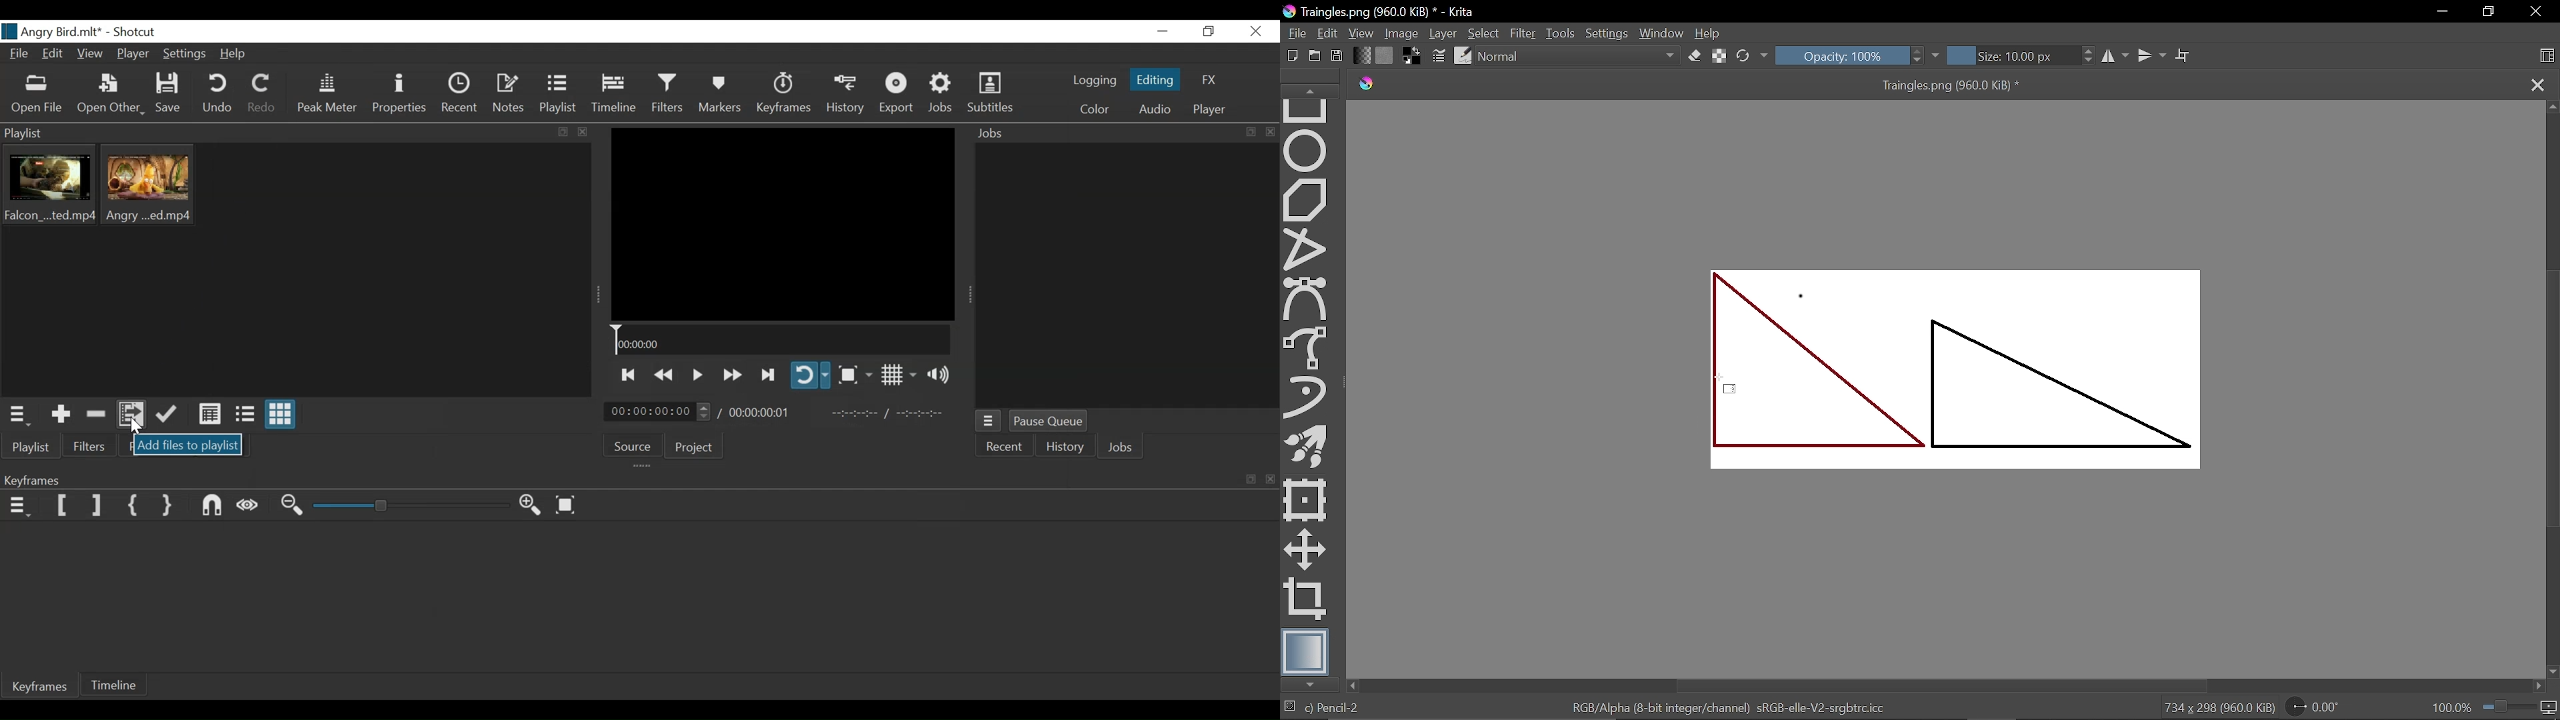 The width and height of the screenshot is (2576, 728). I want to click on Restore, so click(1211, 31).